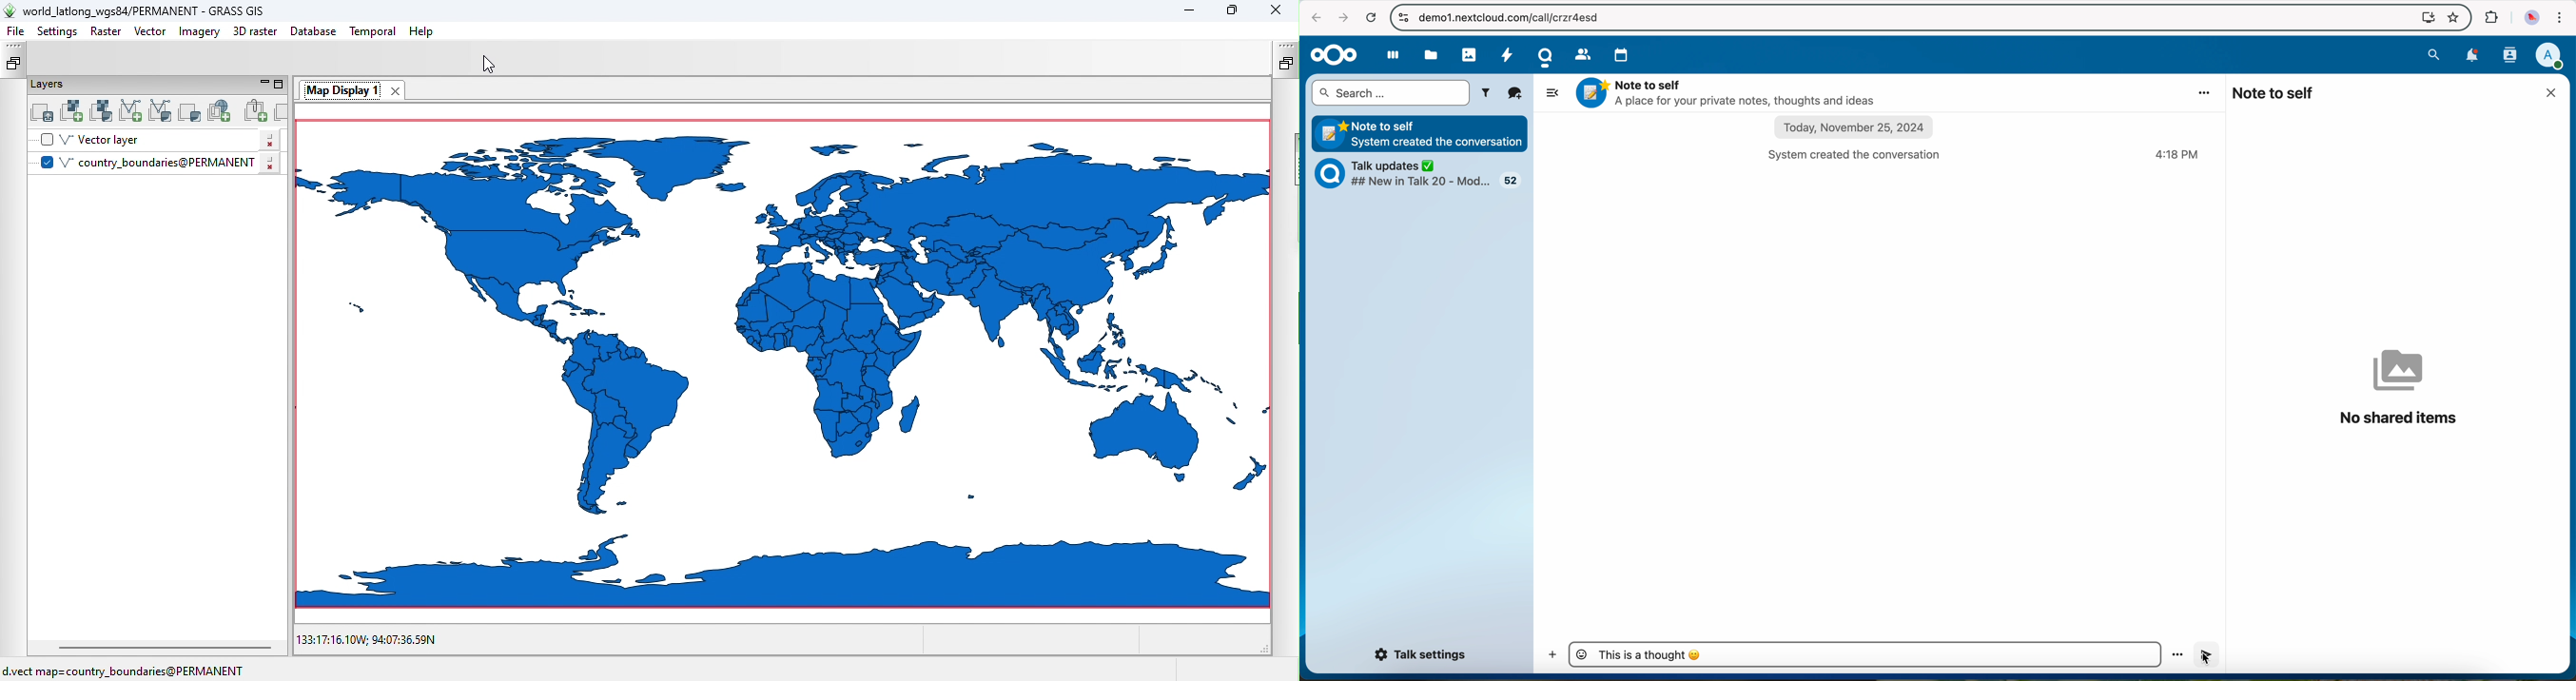 Image resolution: width=2576 pixels, height=700 pixels. I want to click on refresh the page, so click(1370, 17).